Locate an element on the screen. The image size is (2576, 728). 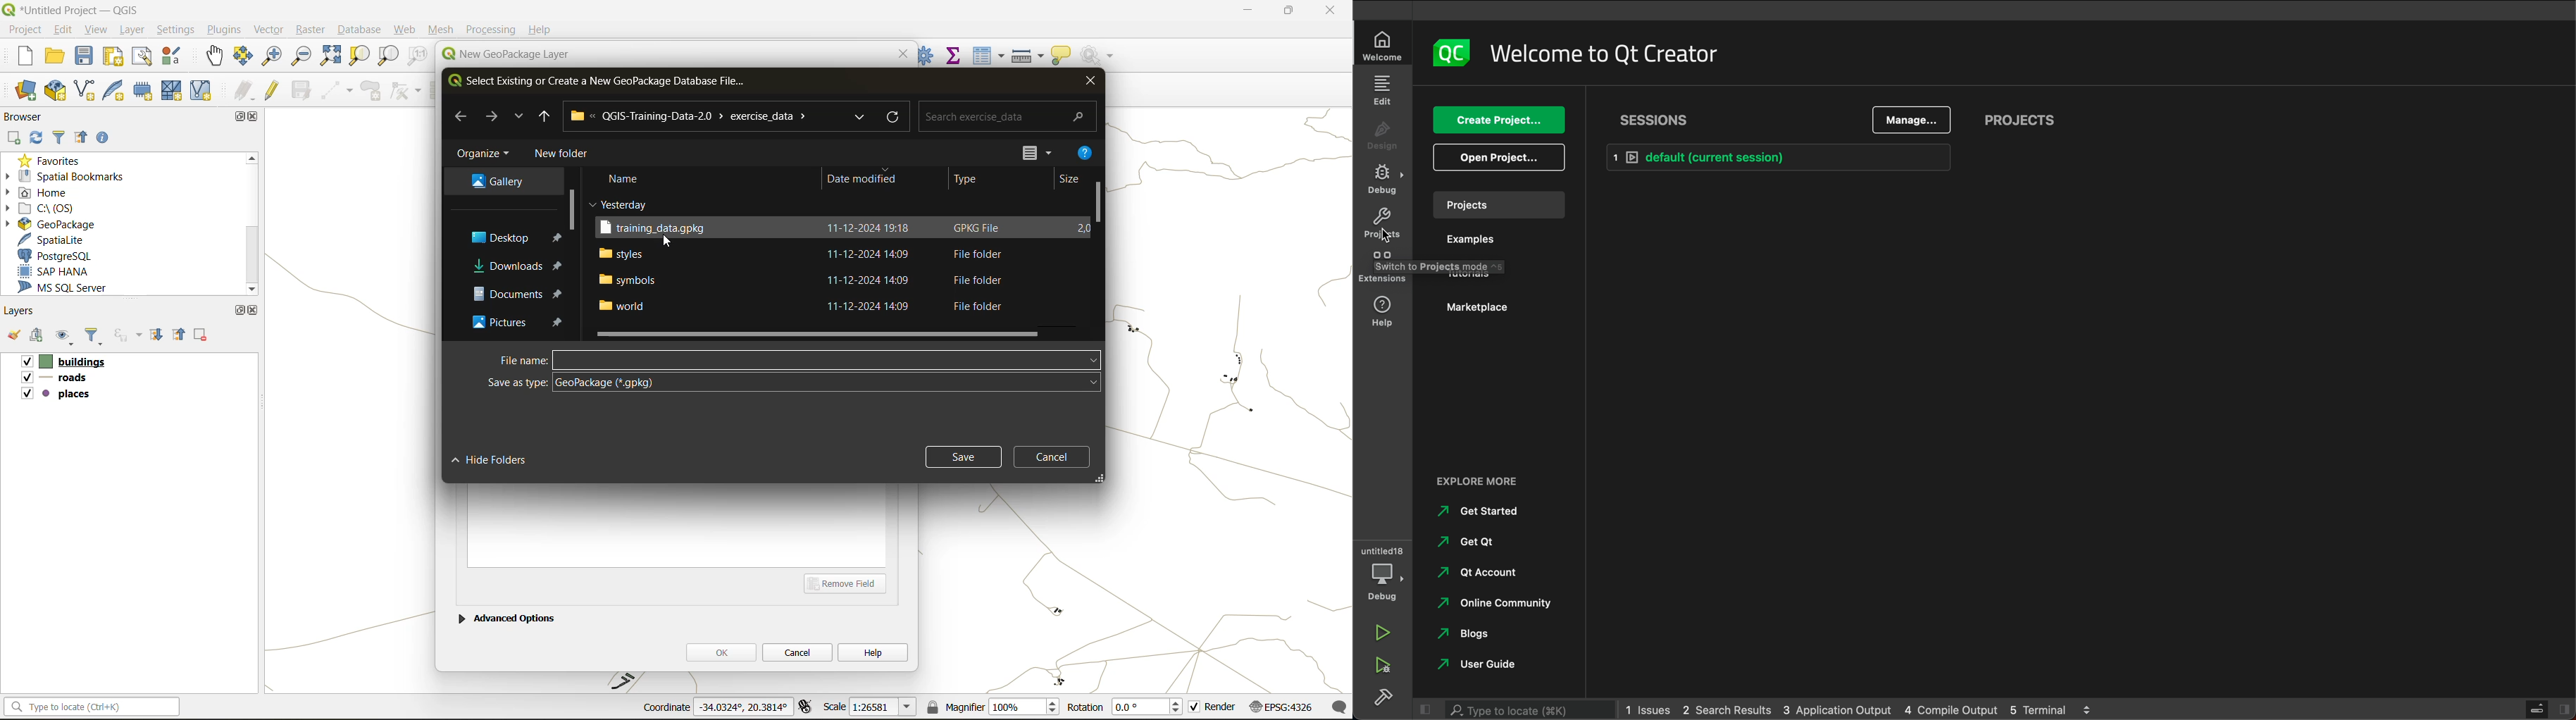
11-12-2024 14:09 is located at coordinates (872, 307).